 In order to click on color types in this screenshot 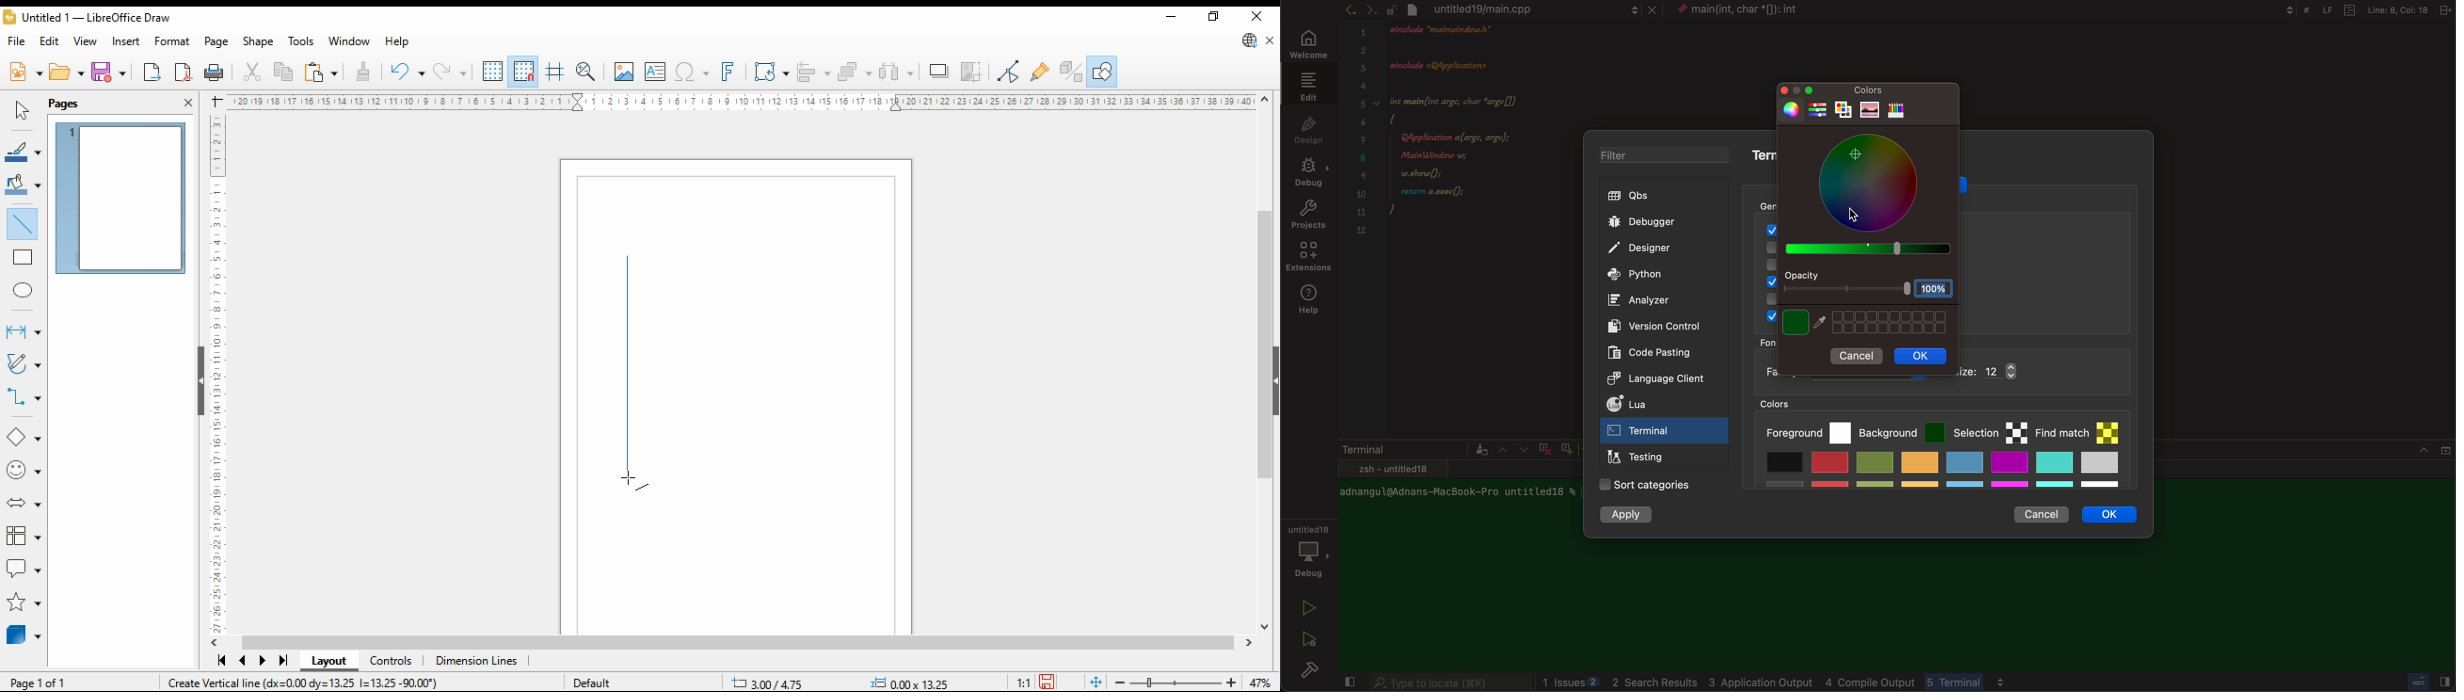, I will do `click(1856, 109)`.